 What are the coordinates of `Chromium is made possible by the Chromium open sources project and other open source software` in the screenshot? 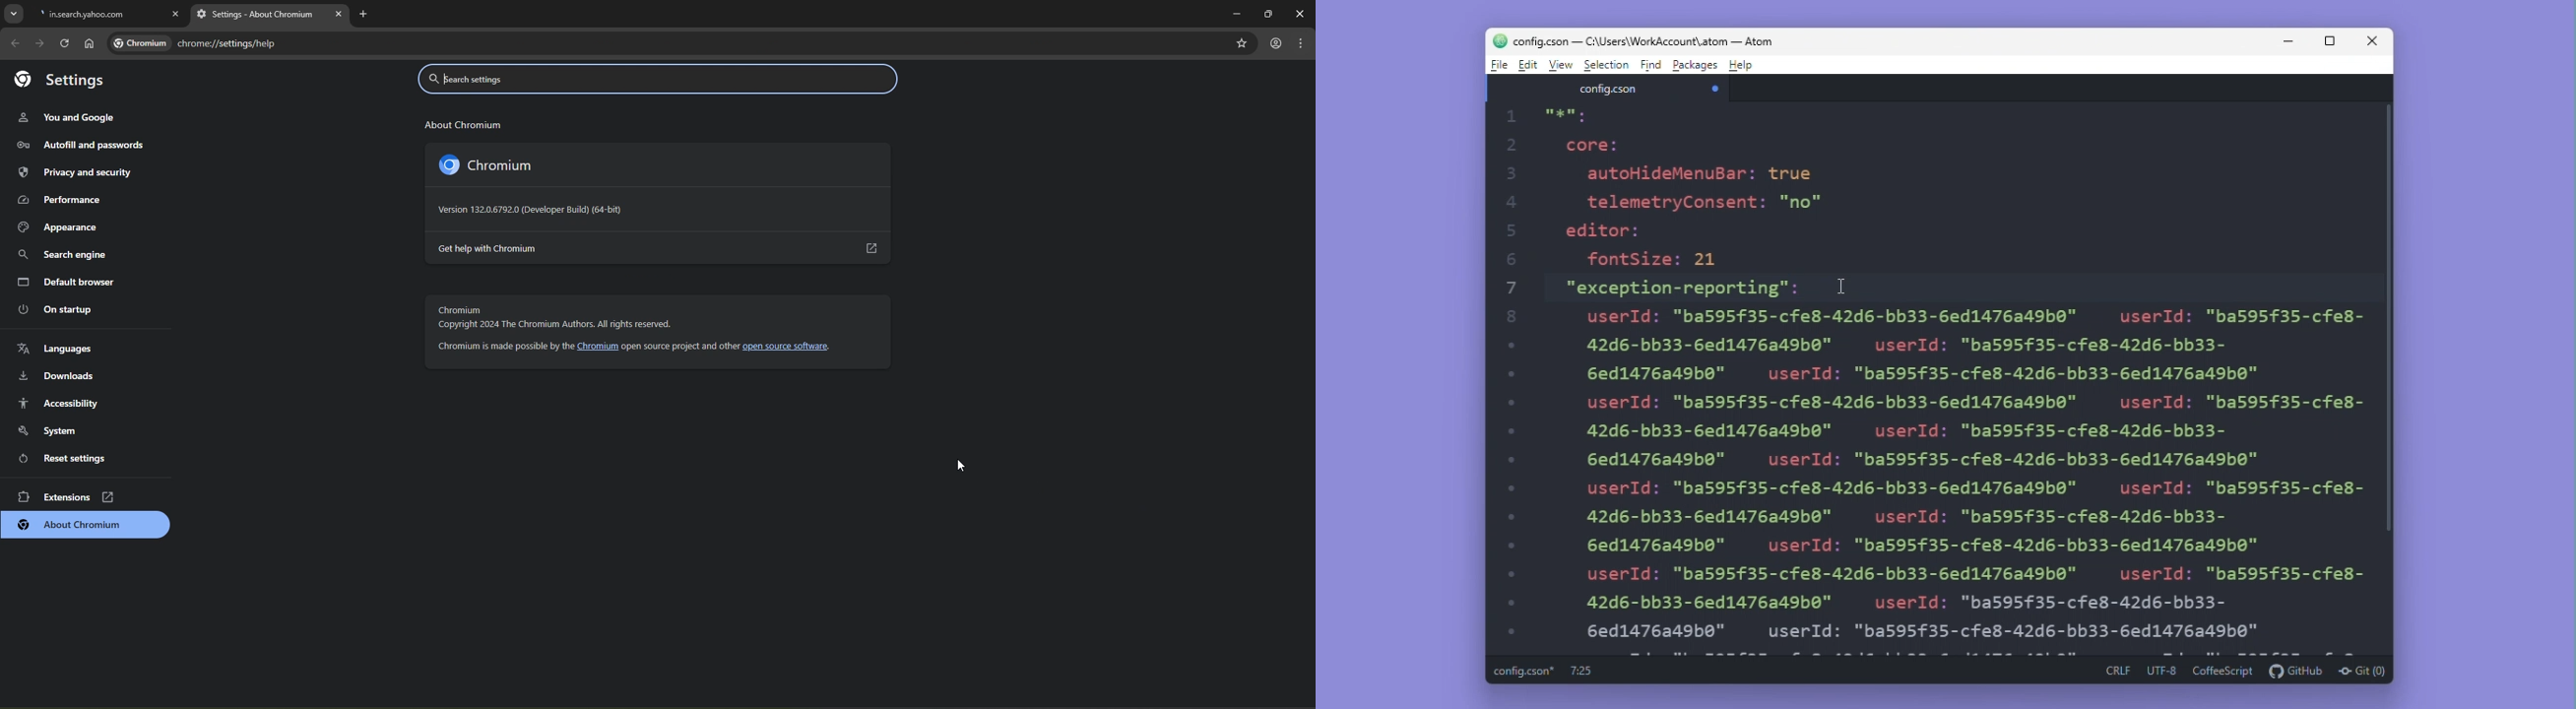 It's located at (640, 347).